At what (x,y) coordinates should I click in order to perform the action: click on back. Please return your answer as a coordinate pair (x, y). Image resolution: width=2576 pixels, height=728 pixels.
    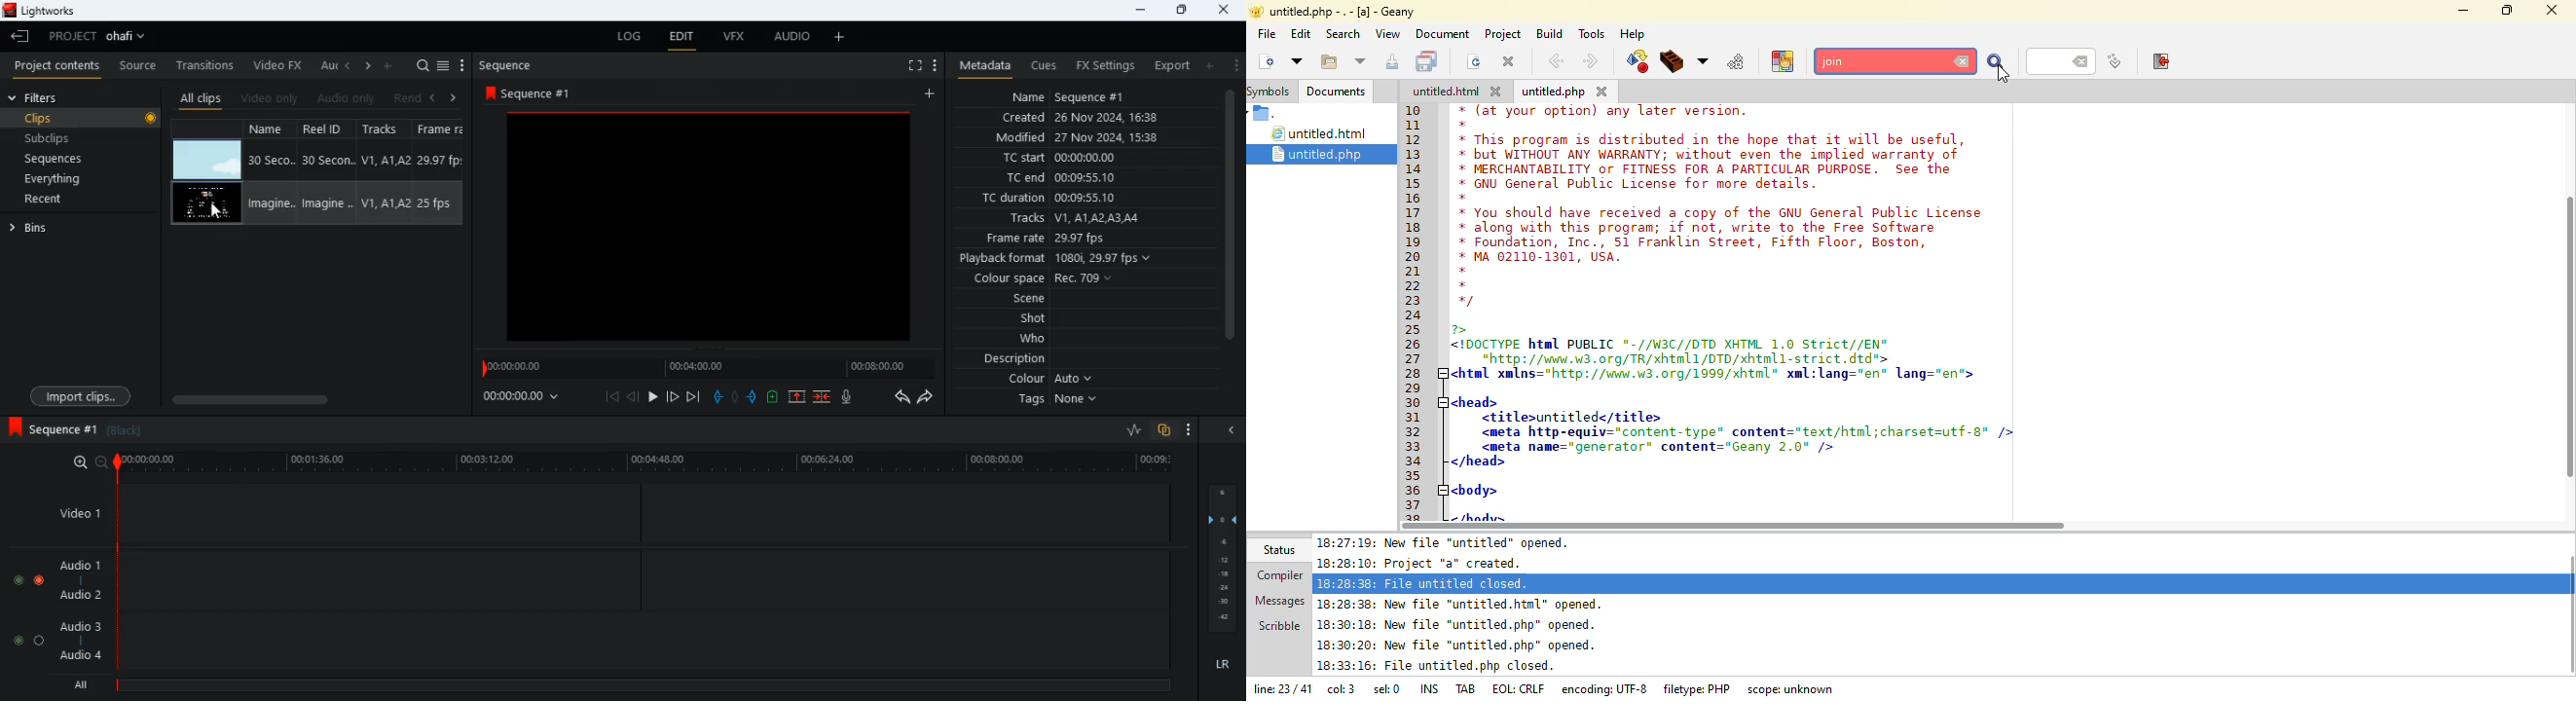
    Looking at the image, I should click on (633, 396).